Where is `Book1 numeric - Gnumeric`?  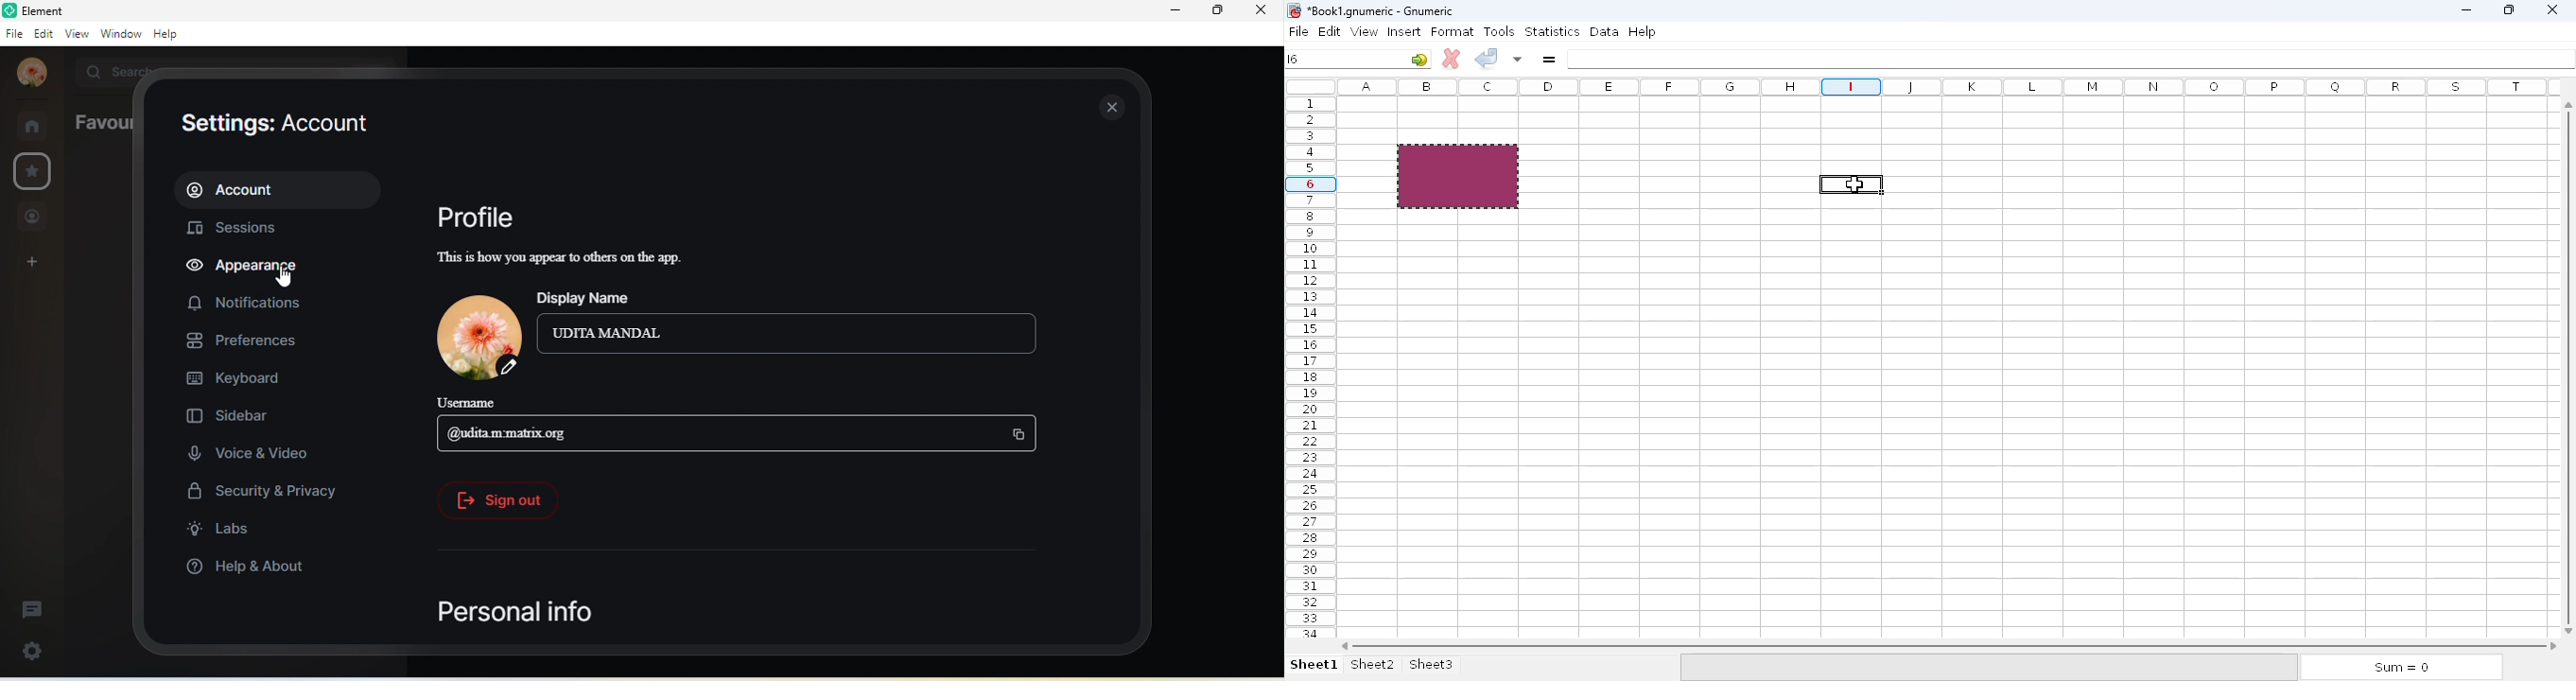 Book1 numeric - Gnumeric is located at coordinates (1381, 11).